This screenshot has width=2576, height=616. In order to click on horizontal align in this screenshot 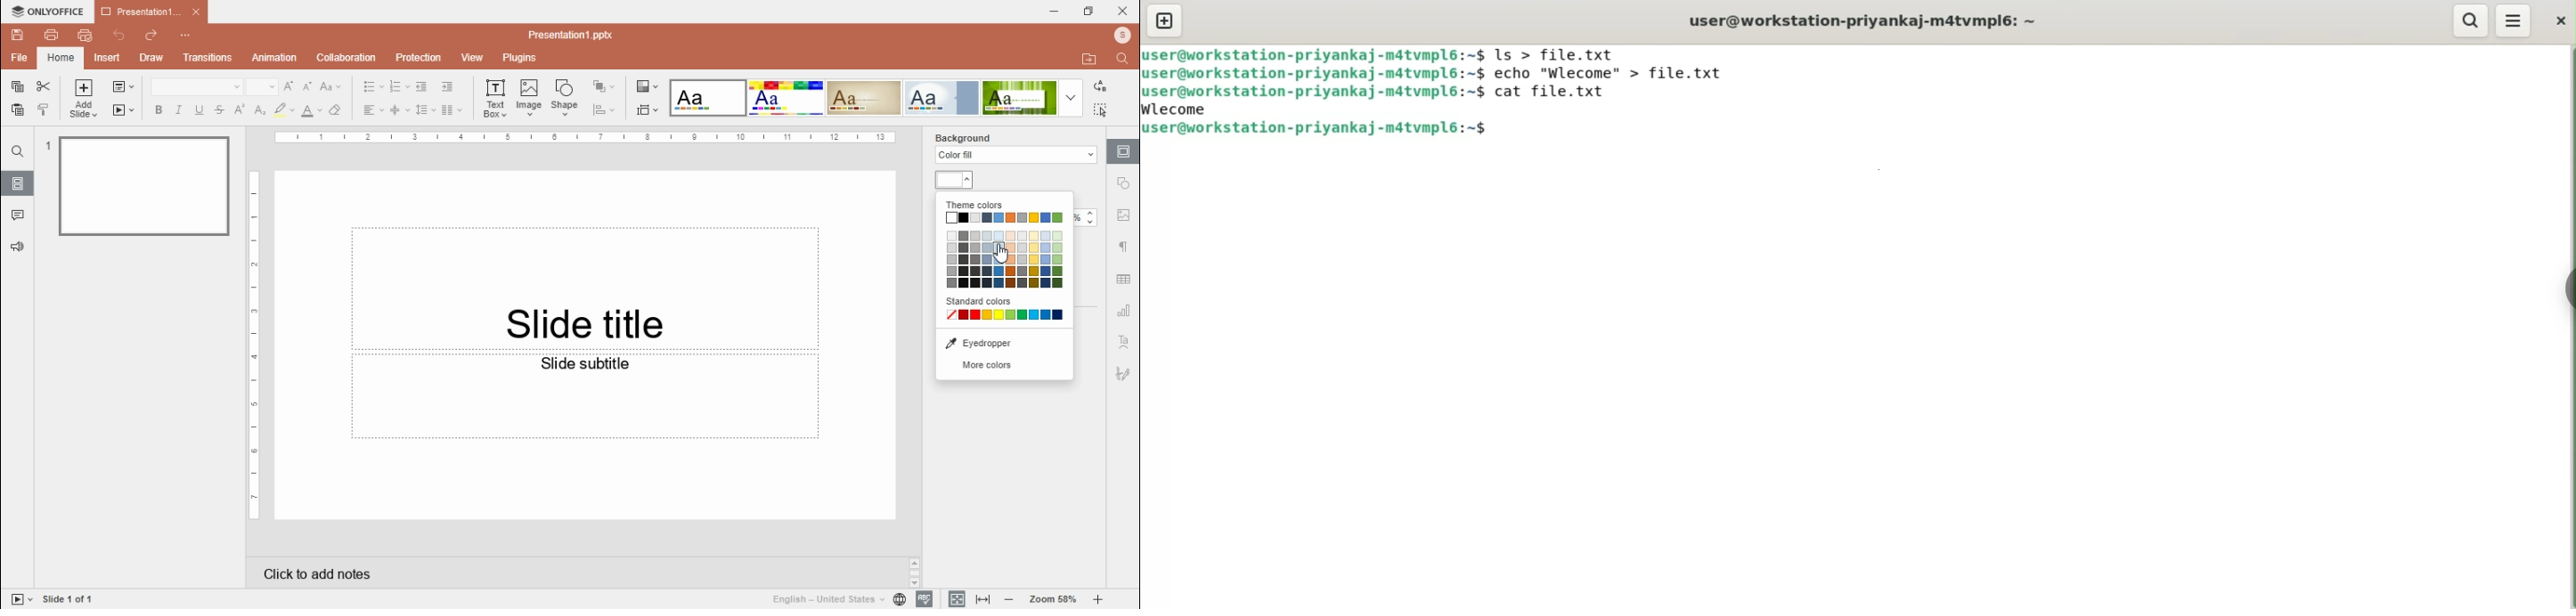, I will do `click(372, 110)`.